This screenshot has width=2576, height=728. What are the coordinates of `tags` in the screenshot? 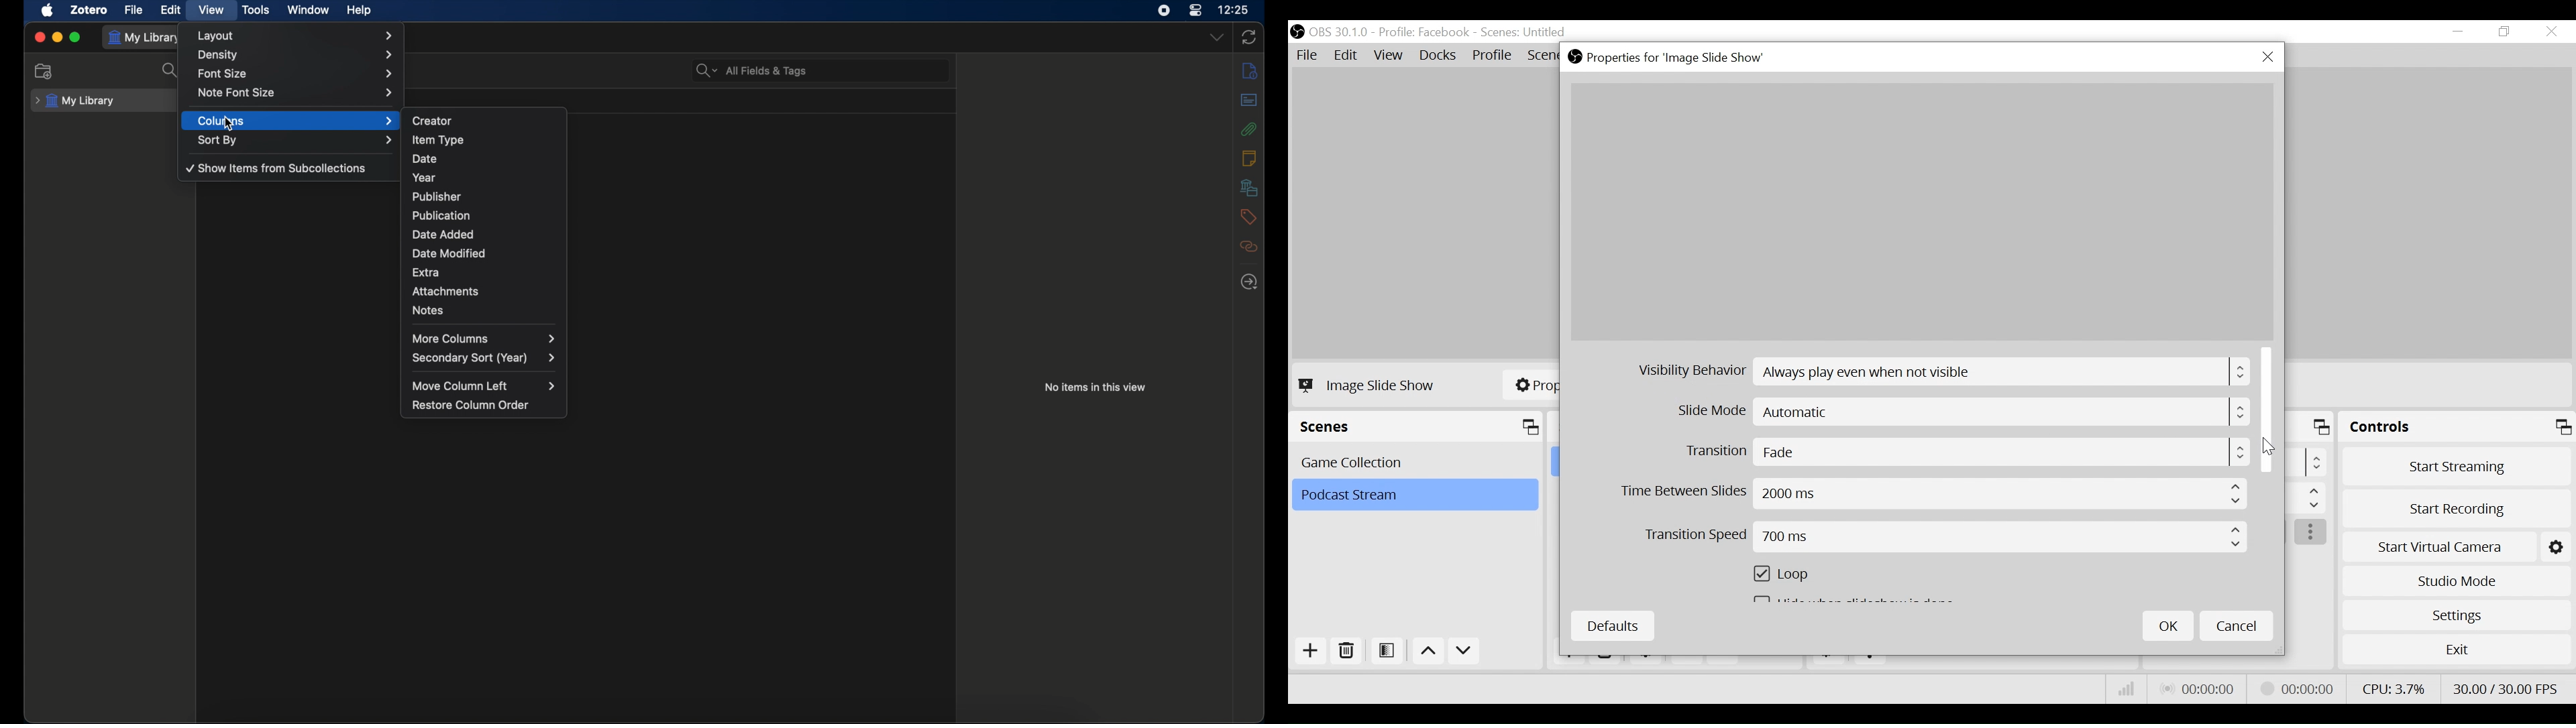 It's located at (1248, 217).